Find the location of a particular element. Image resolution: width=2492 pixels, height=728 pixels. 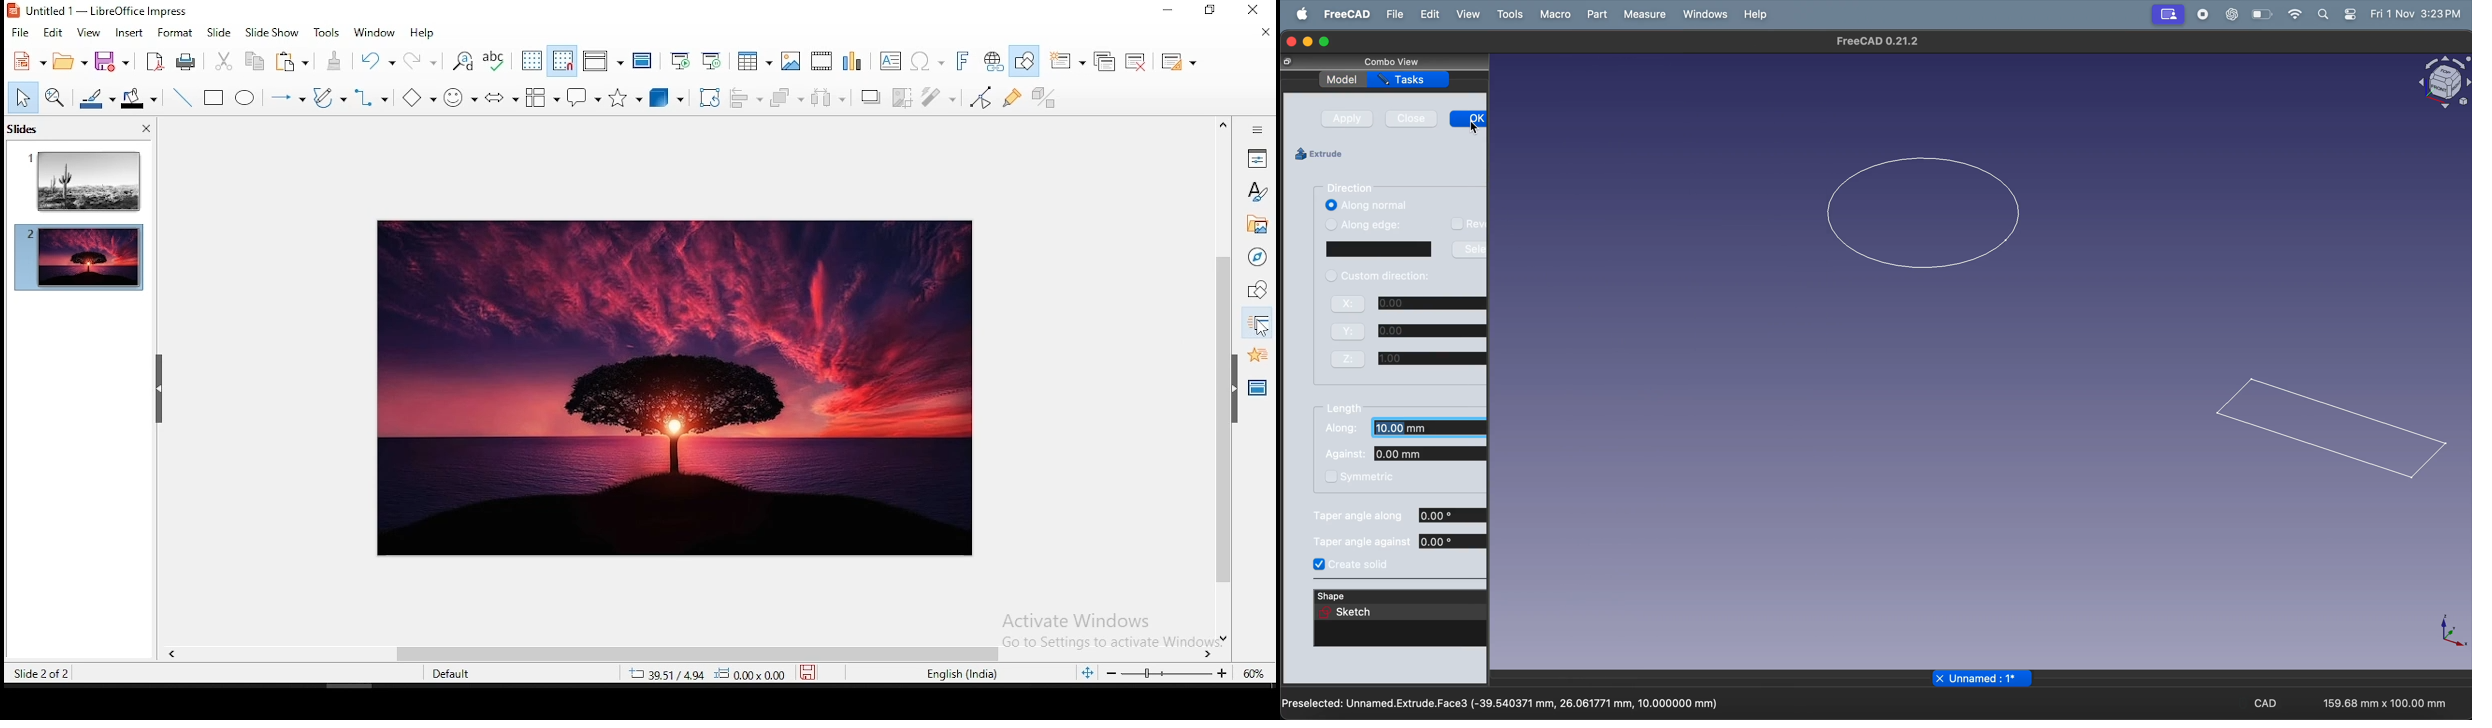

Marco is located at coordinates (1554, 13).